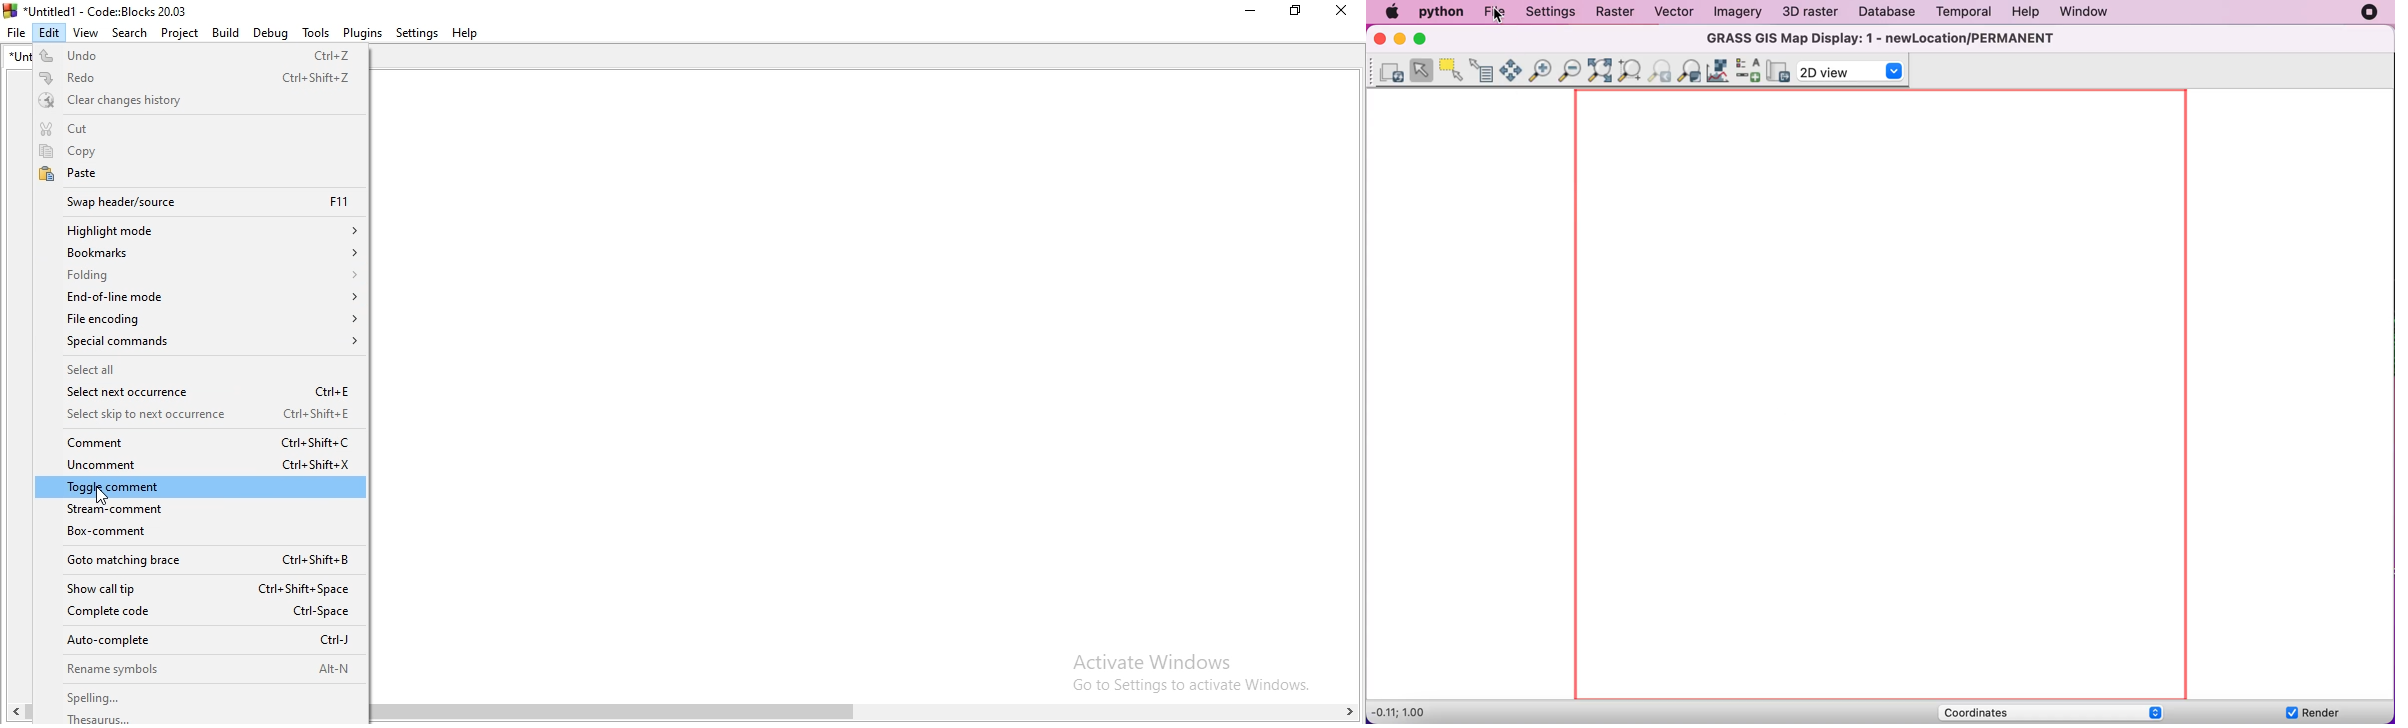 This screenshot has height=728, width=2408. What do you see at coordinates (200, 317) in the screenshot?
I see `File encoding` at bounding box center [200, 317].